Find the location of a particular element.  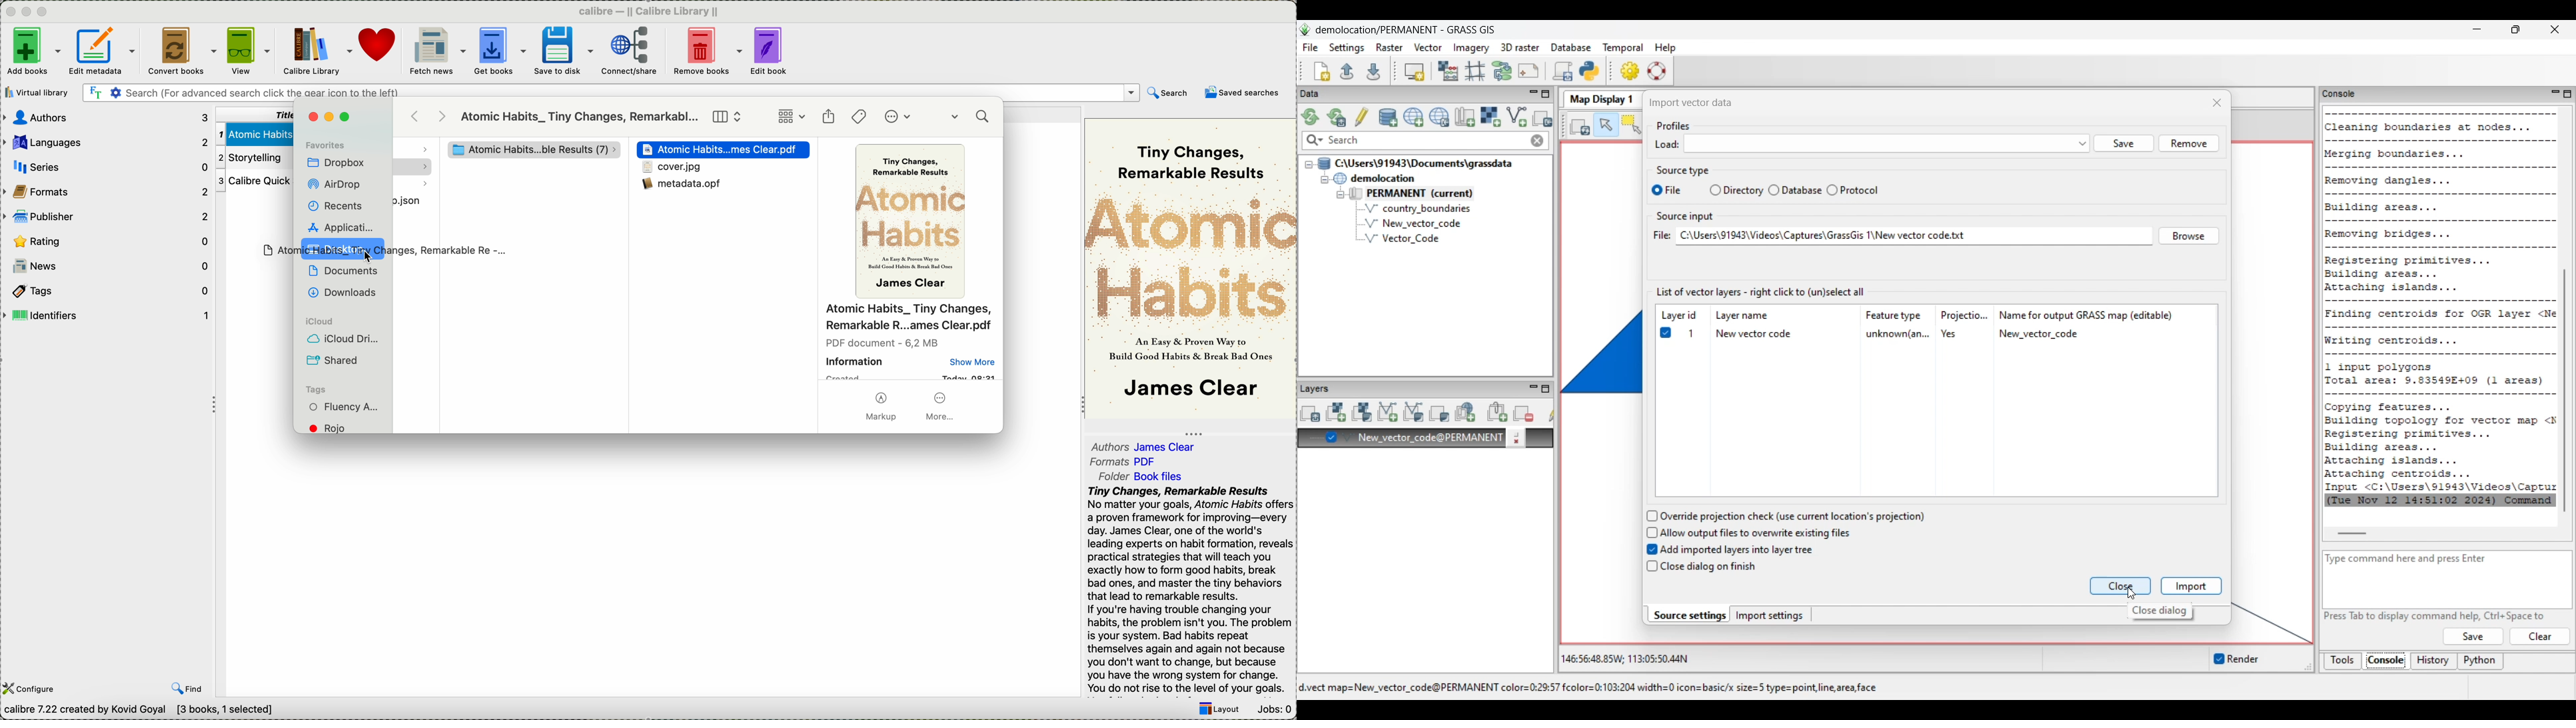

book cover preview is located at coordinates (913, 223).